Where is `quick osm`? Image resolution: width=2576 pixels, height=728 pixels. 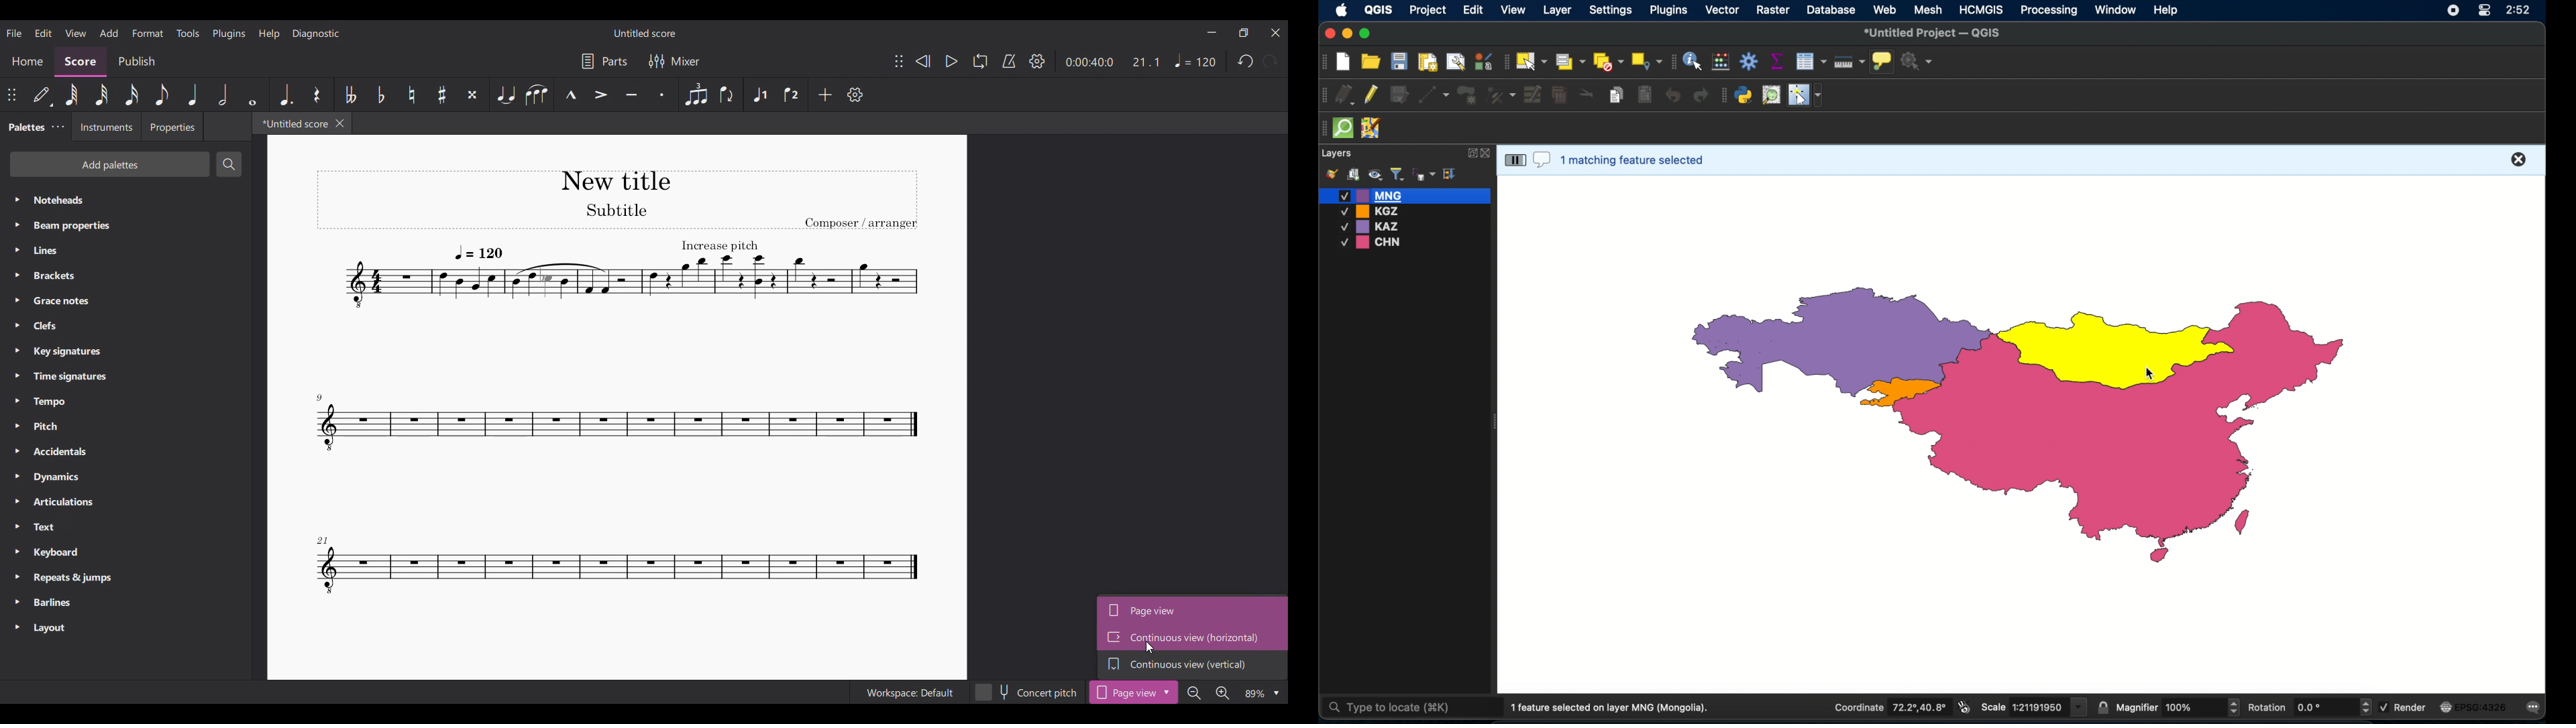
quick osm is located at coordinates (1344, 129).